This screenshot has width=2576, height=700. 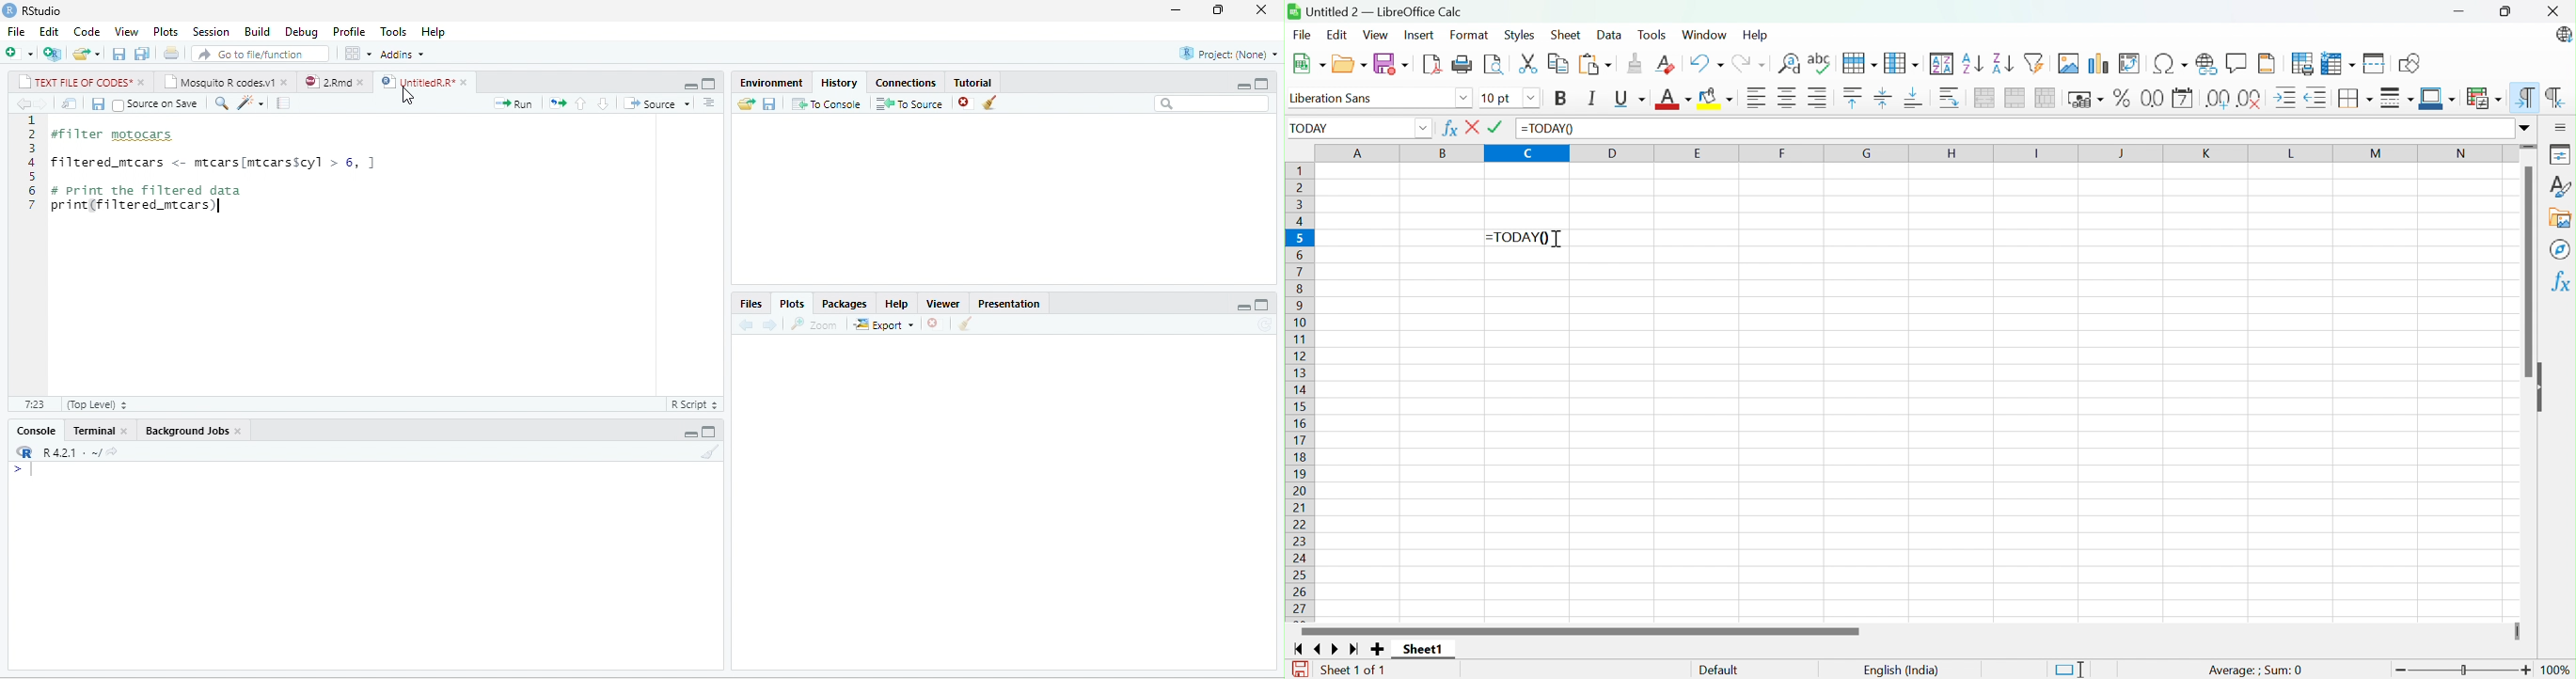 I want to click on Code, so click(x=87, y=31).